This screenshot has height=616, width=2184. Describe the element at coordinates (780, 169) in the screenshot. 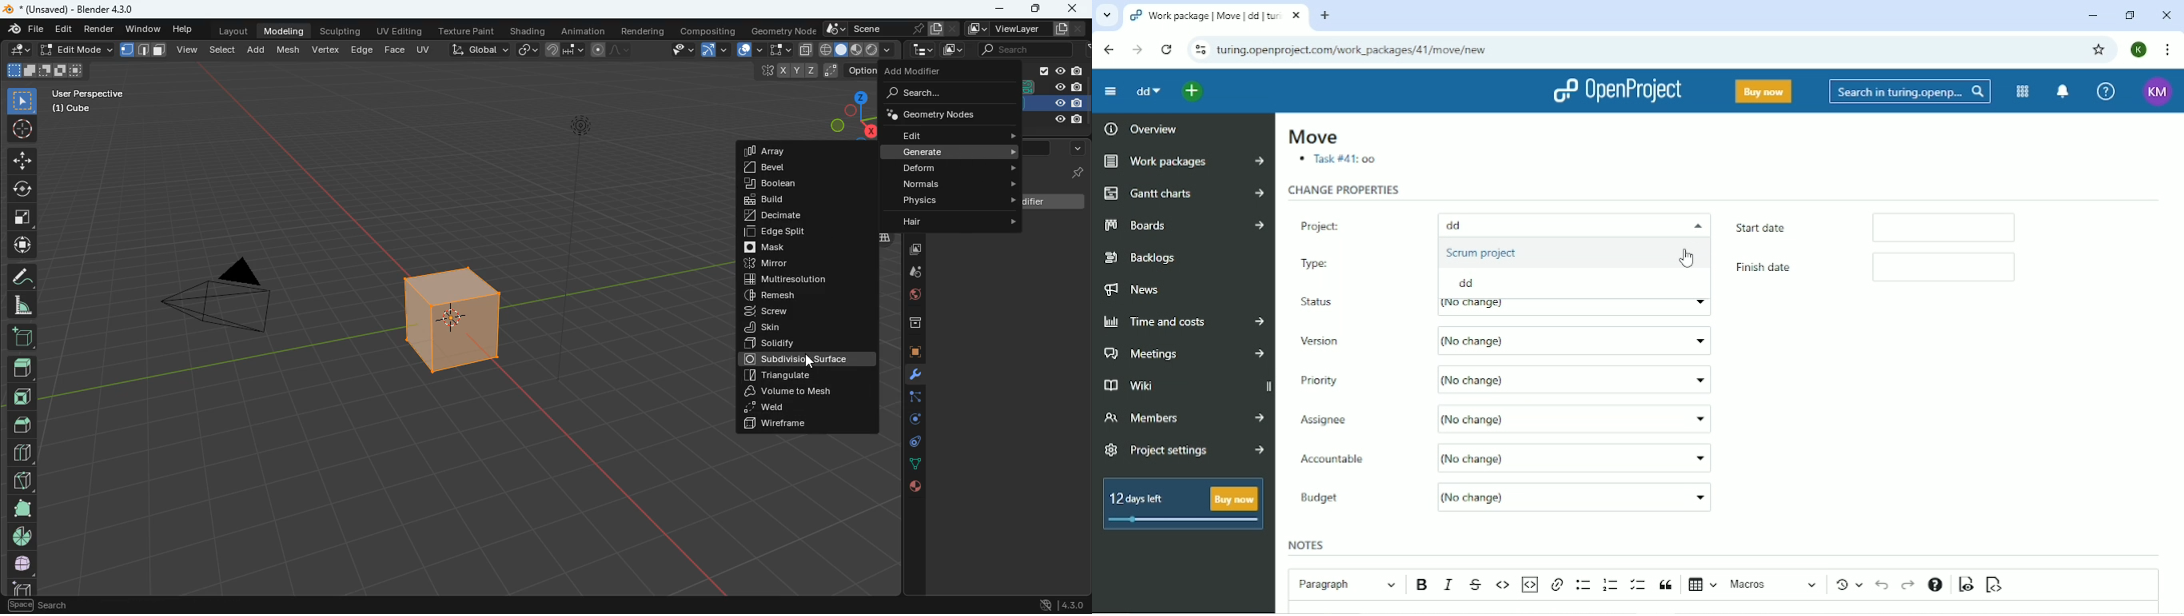

I see `bevel` at that location.